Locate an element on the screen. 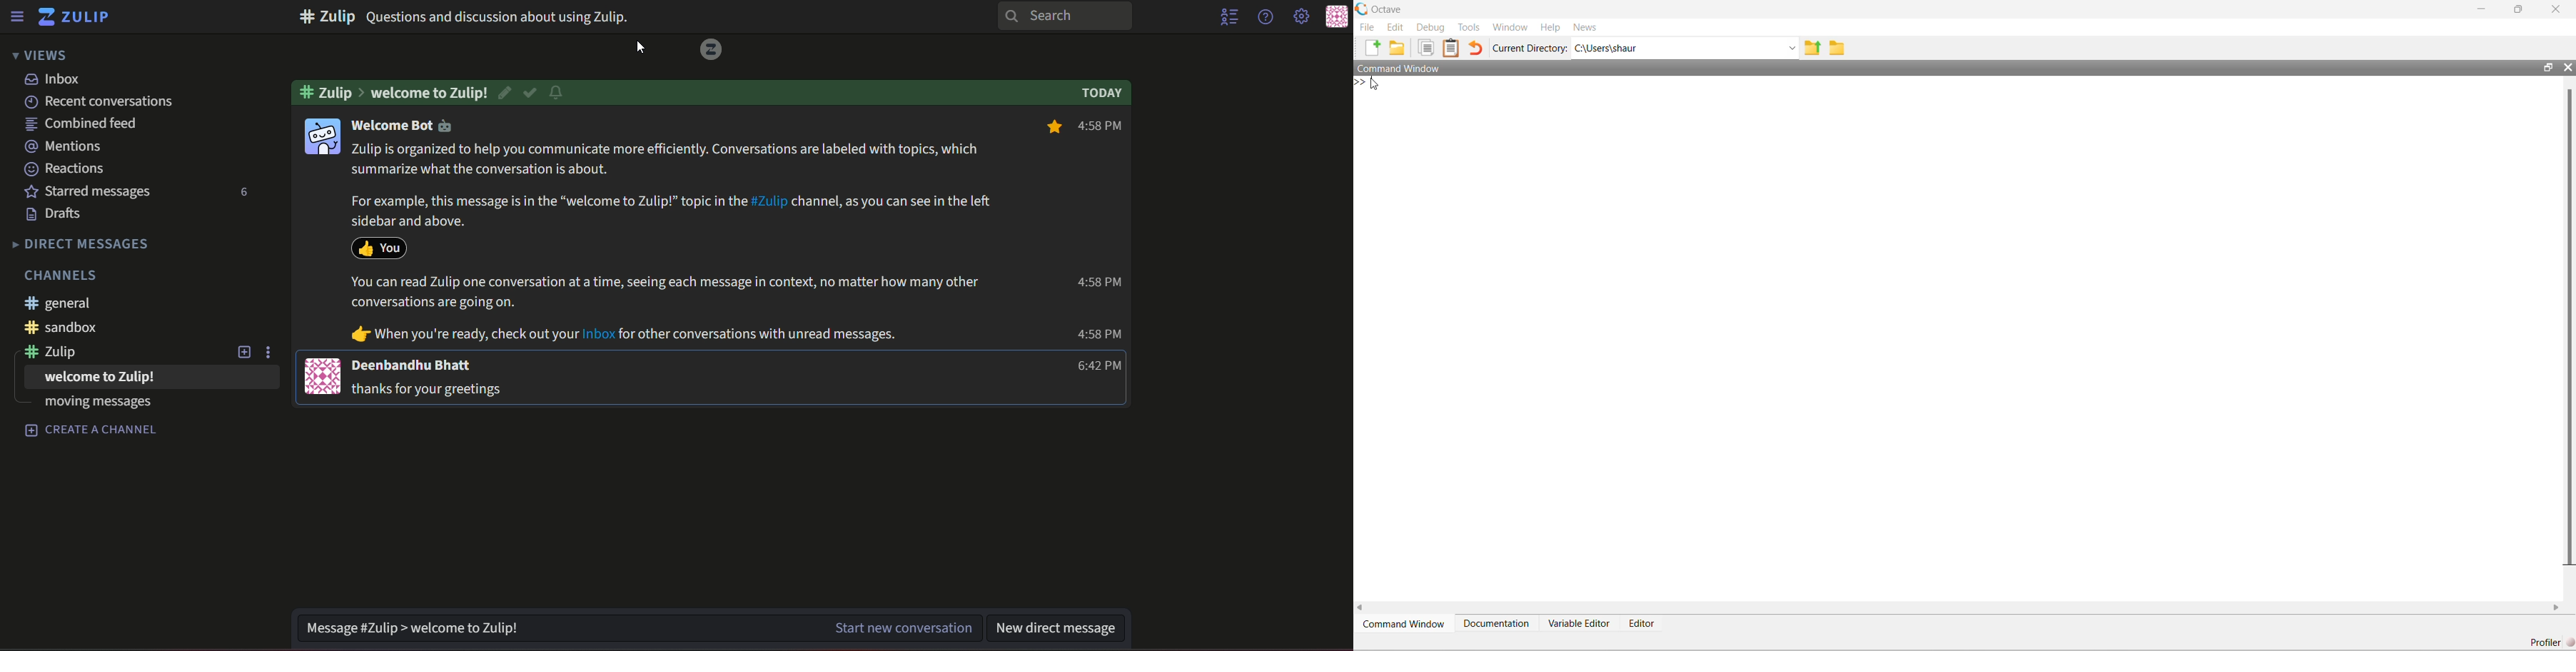 The width and height of the screenshot is (2576, 672). Reactions is located at coordinates (65, 167).